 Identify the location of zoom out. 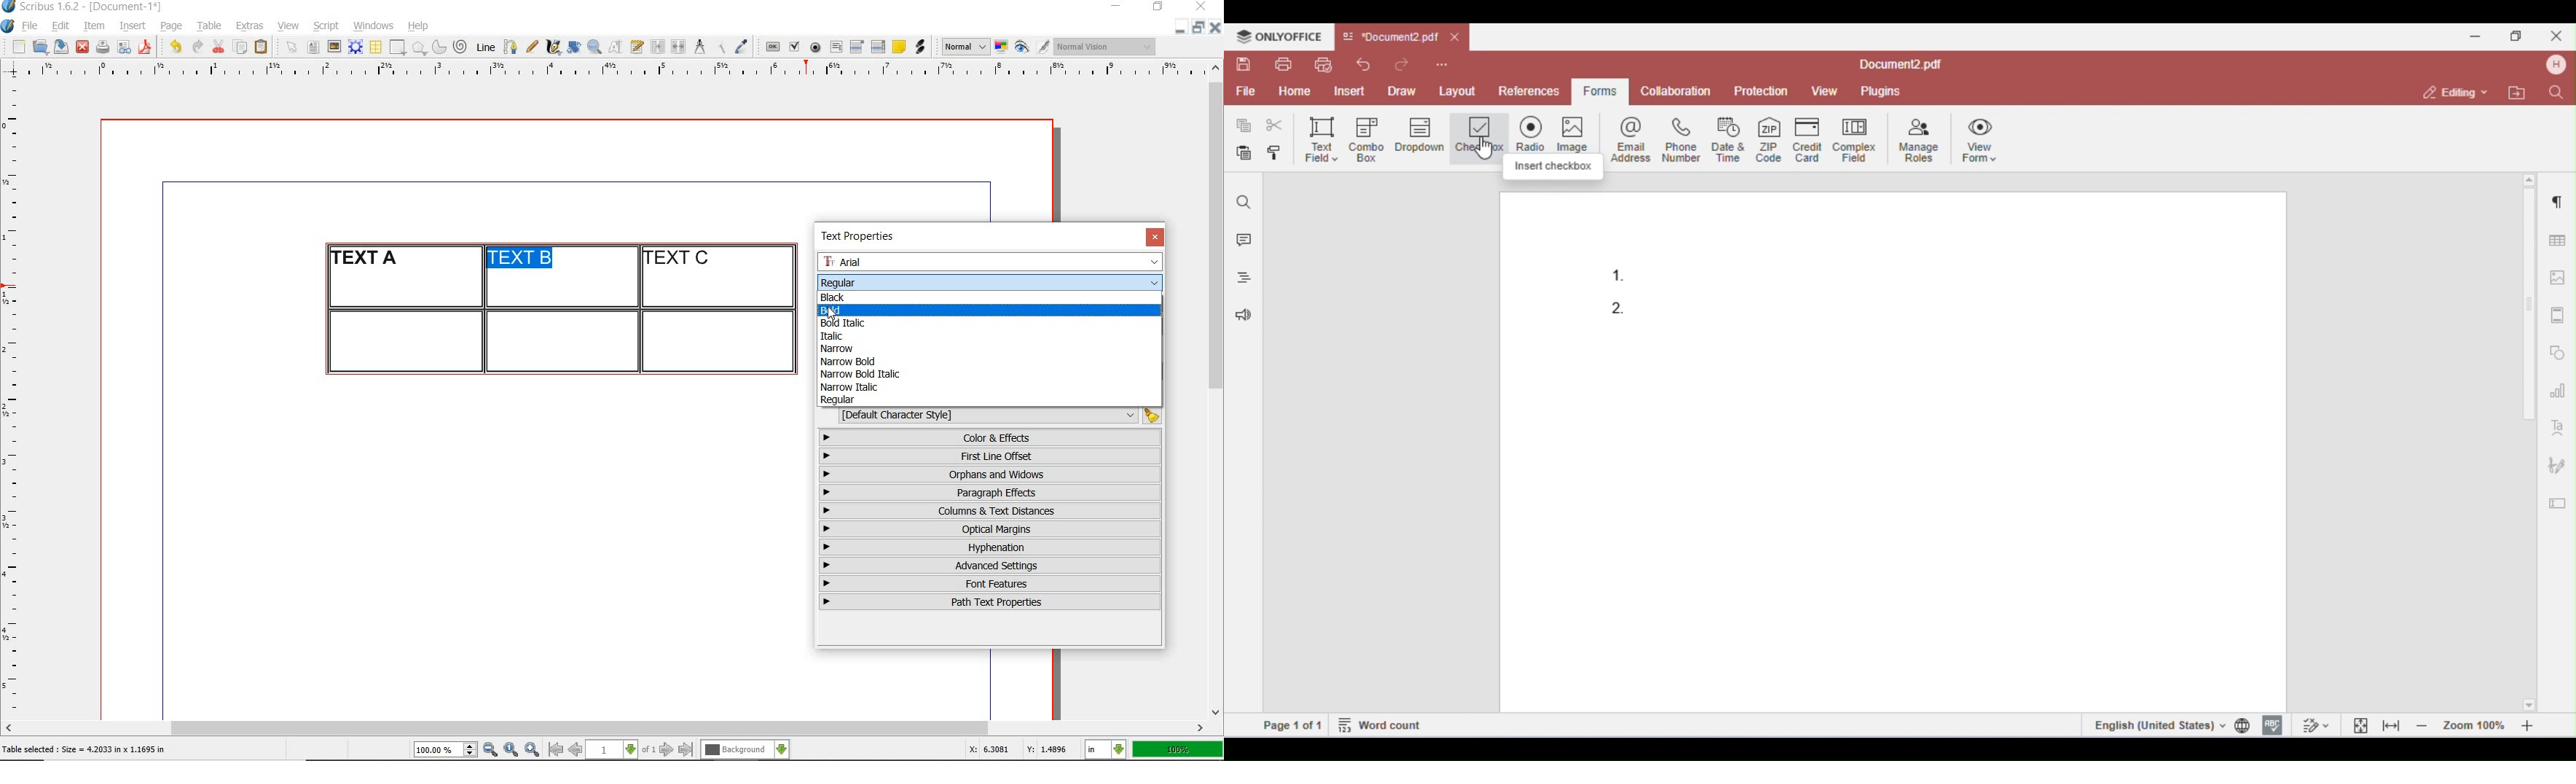
(490, 750).